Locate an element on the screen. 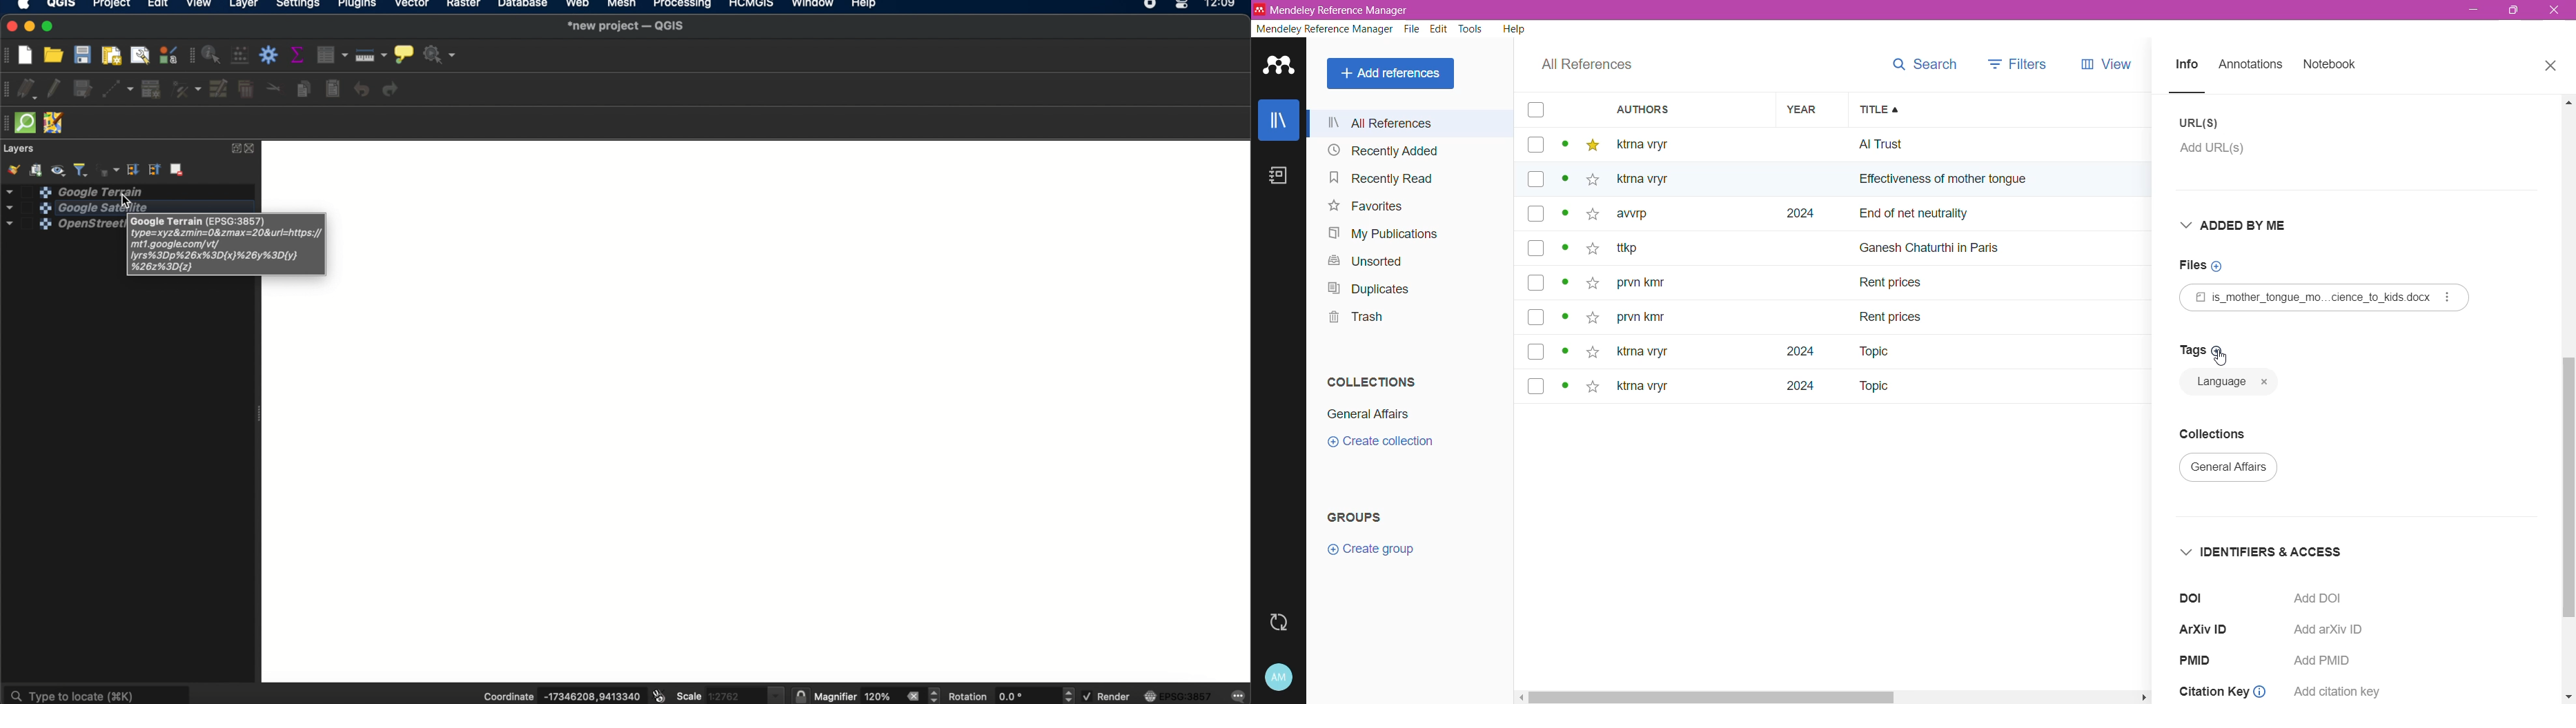 This screenshot has width=2576, height=728. Topic is located at coordinates (1865, 351).